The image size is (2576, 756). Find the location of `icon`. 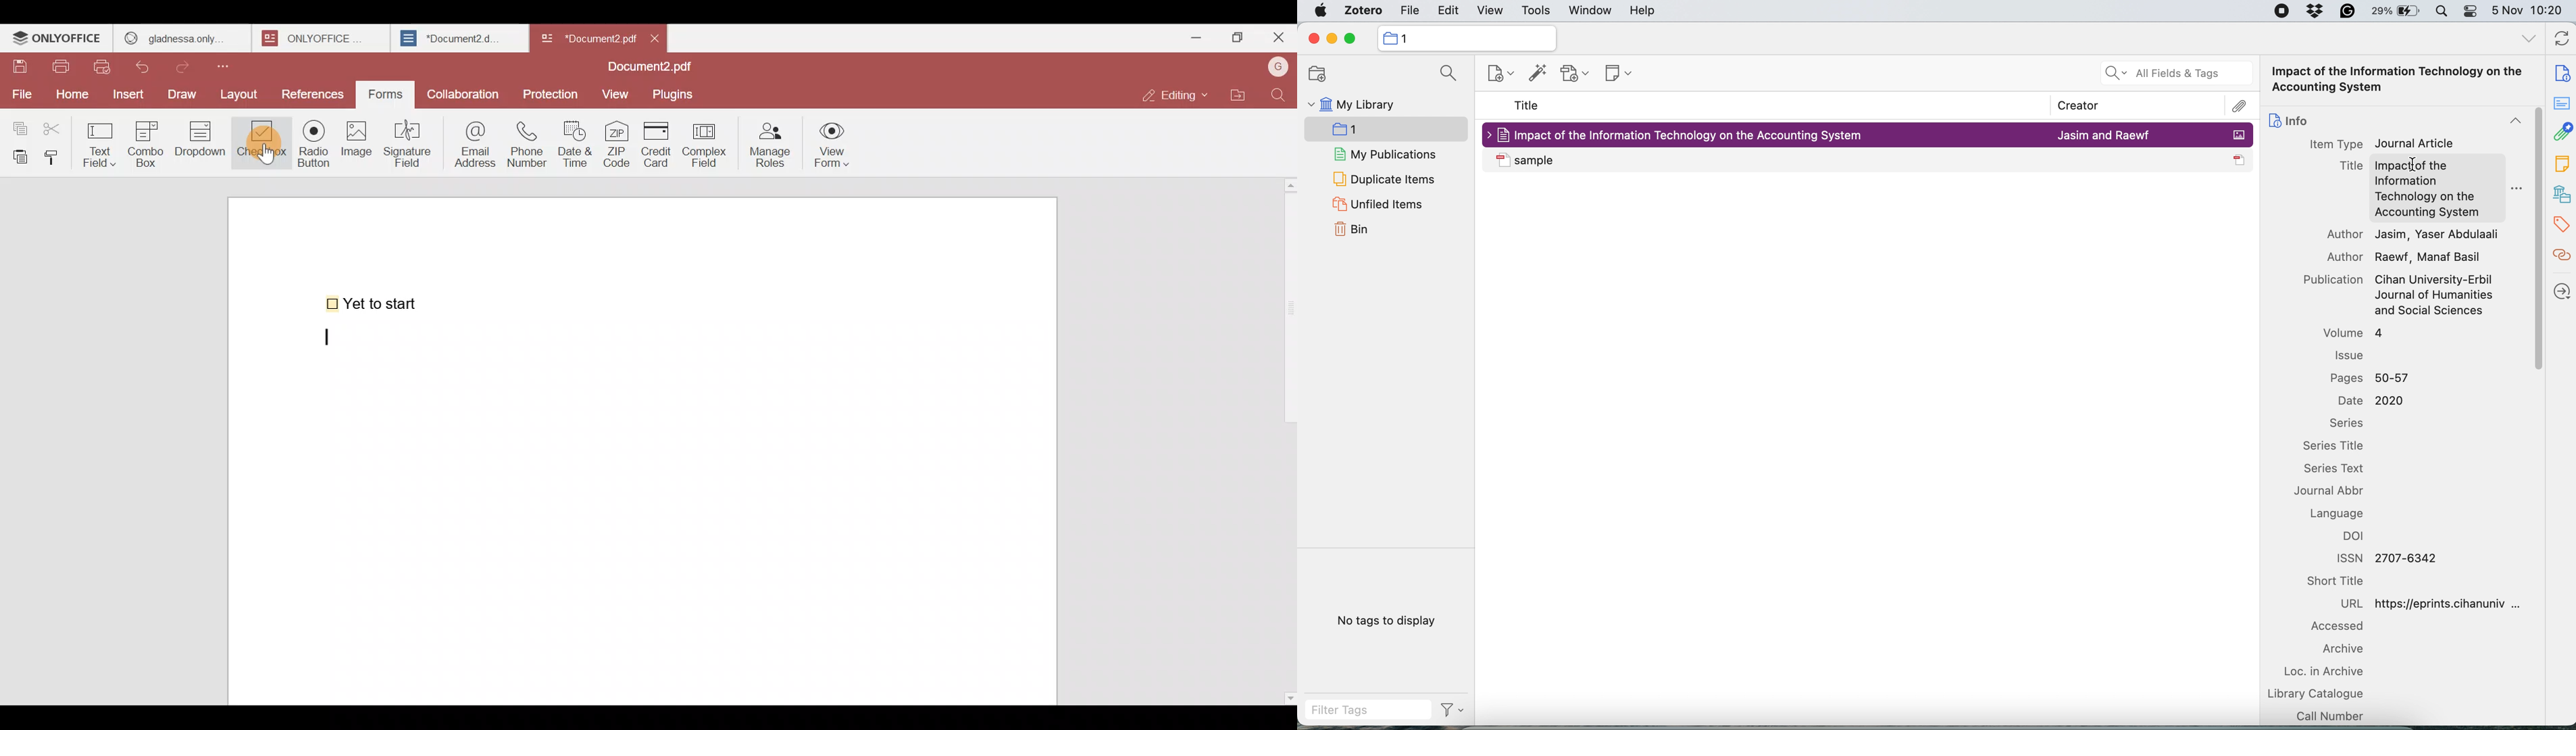

icon is located at coordinates (1389, 38).